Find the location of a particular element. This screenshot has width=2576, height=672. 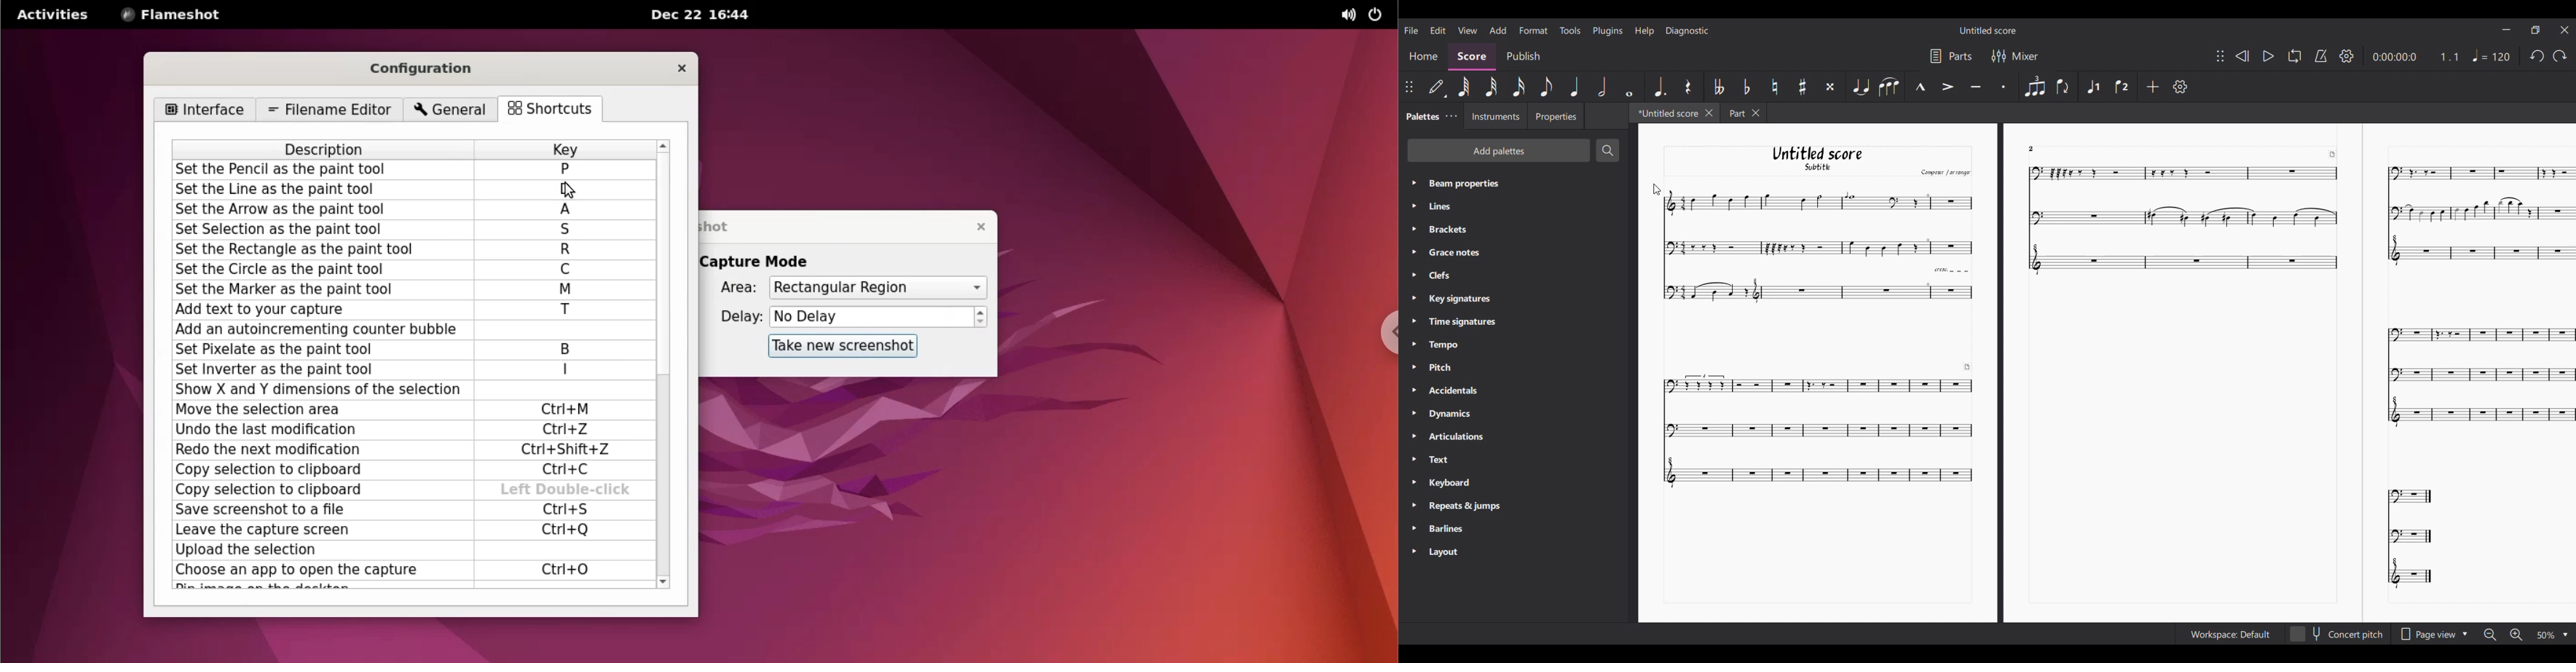

 is located at coordinates (1821, 385).